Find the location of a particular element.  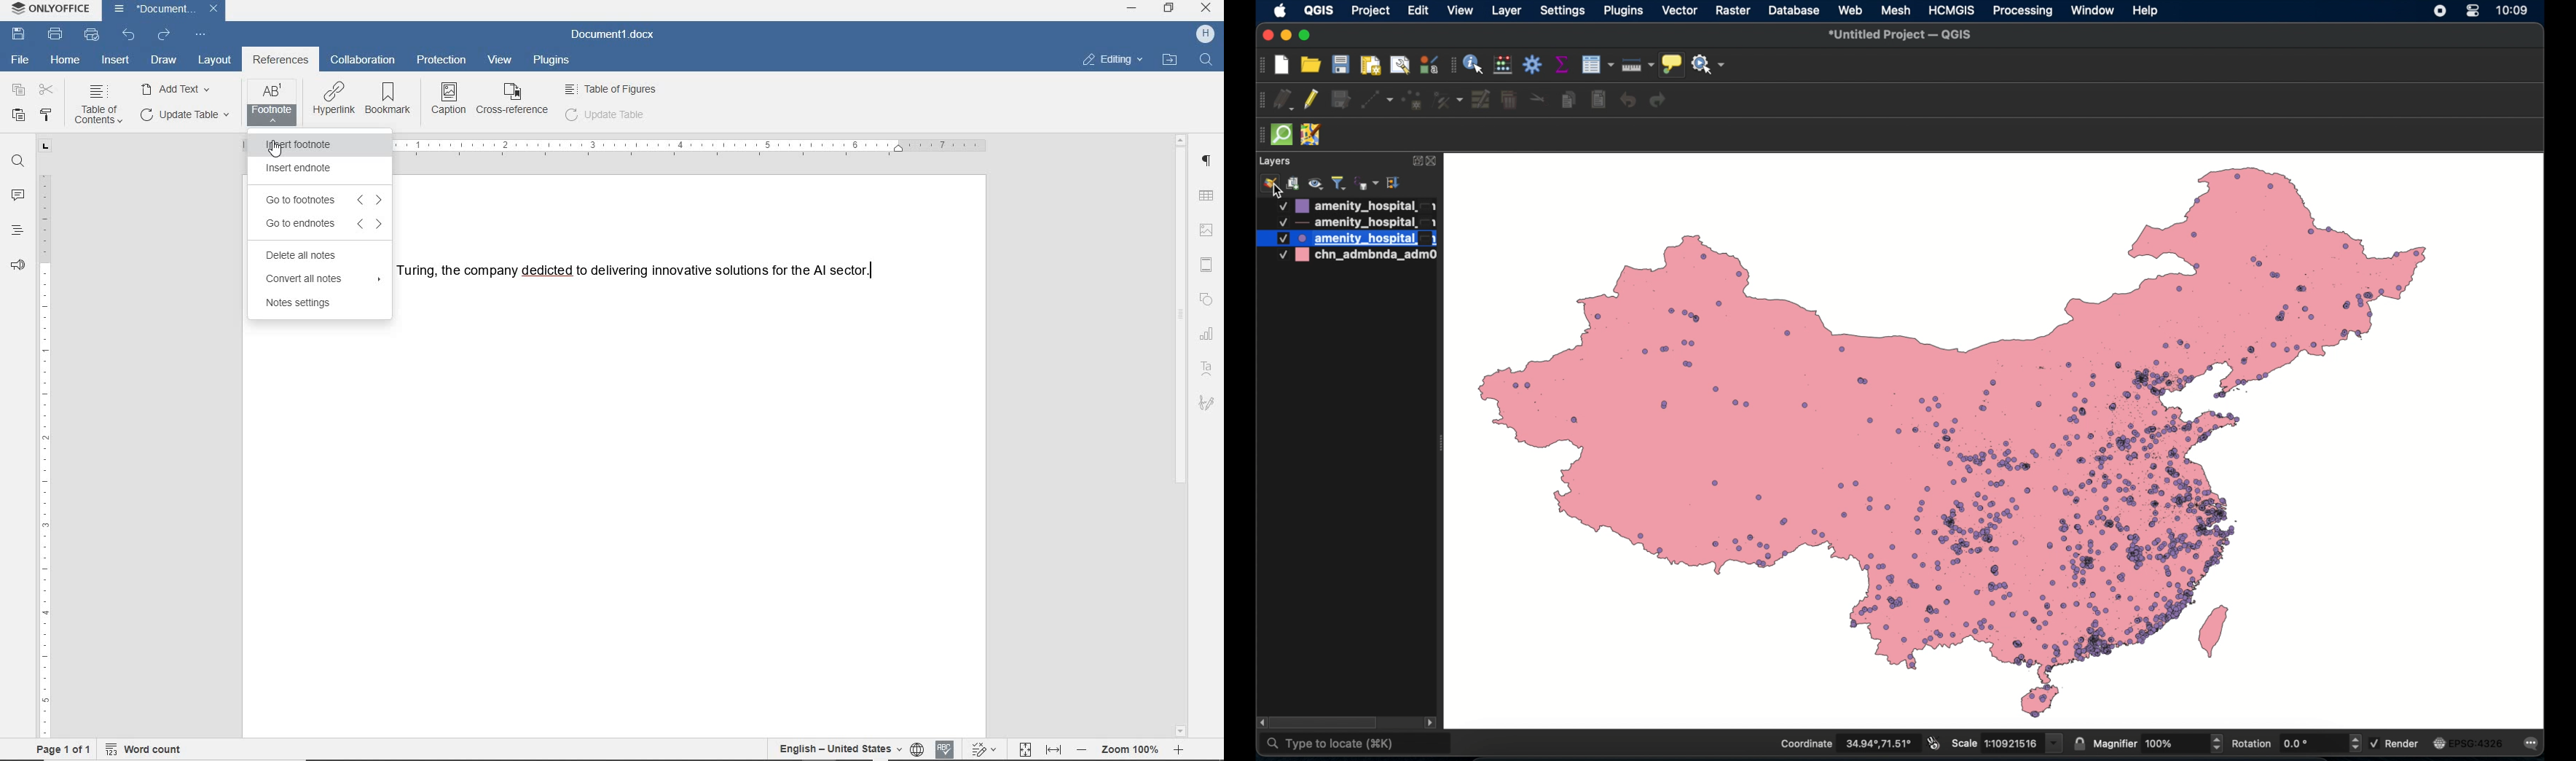

PARAGRAPH SETTINGS is located at coordinates (1208, 163).